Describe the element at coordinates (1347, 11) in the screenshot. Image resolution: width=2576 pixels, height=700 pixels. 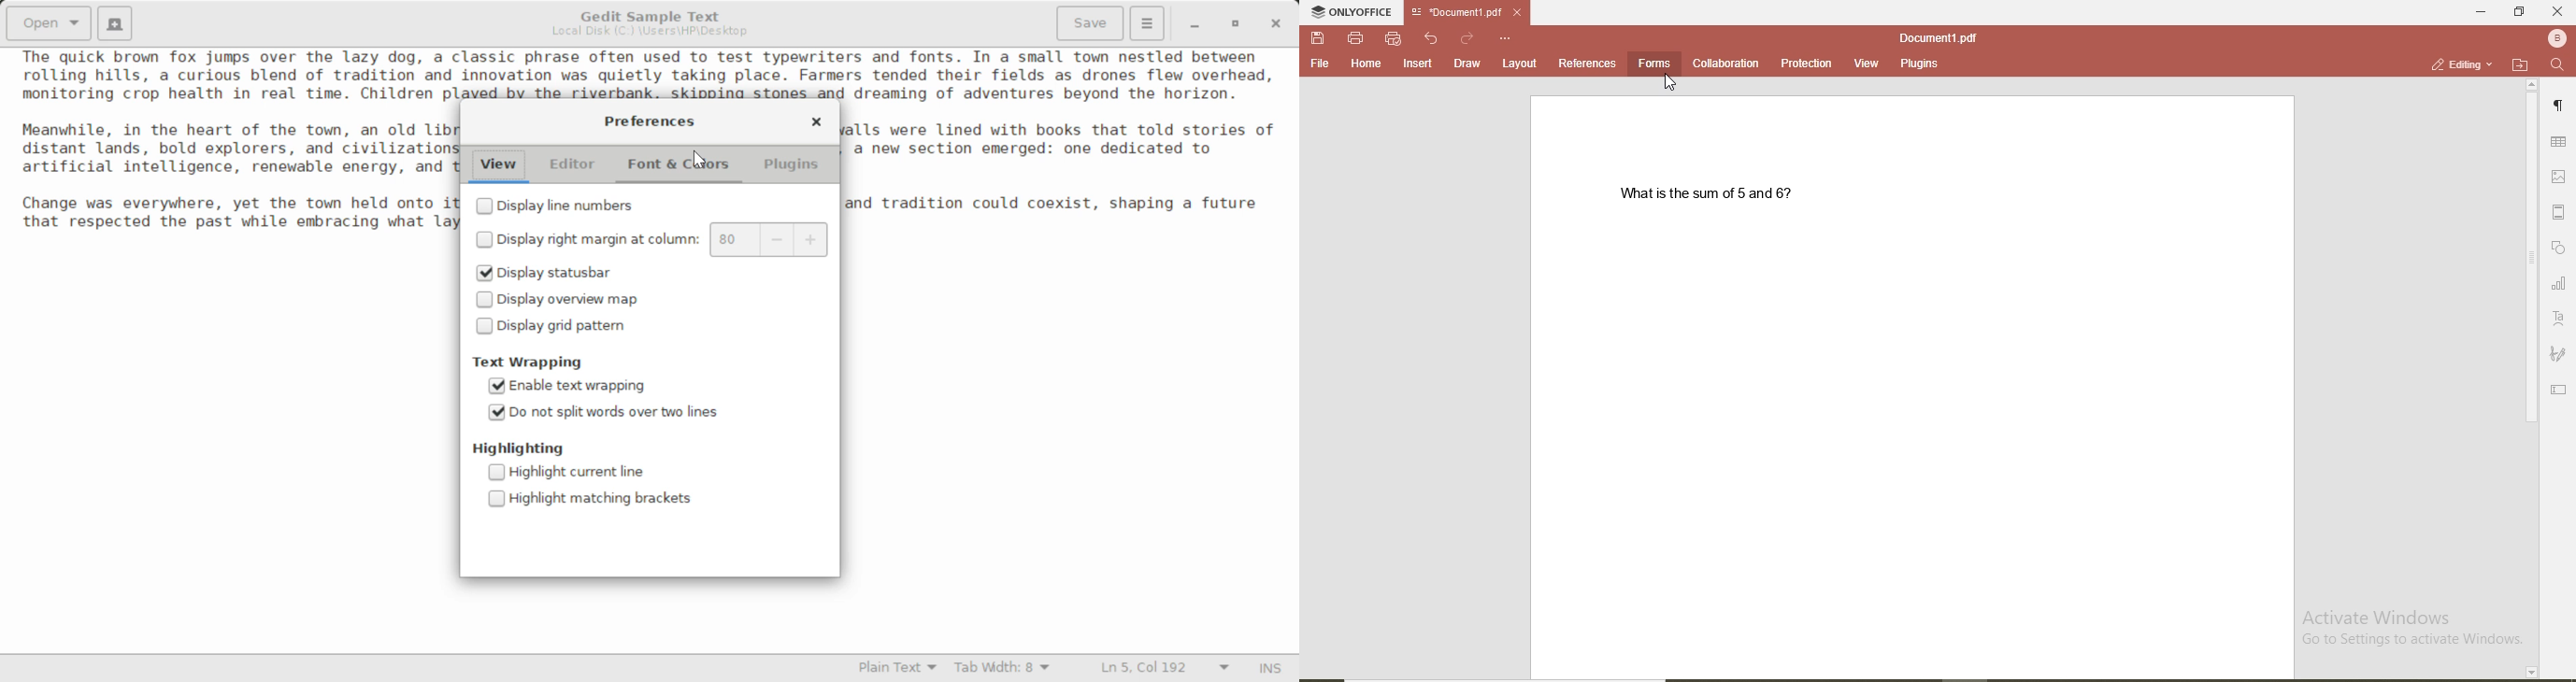
I see `onlyoffice` at that location.